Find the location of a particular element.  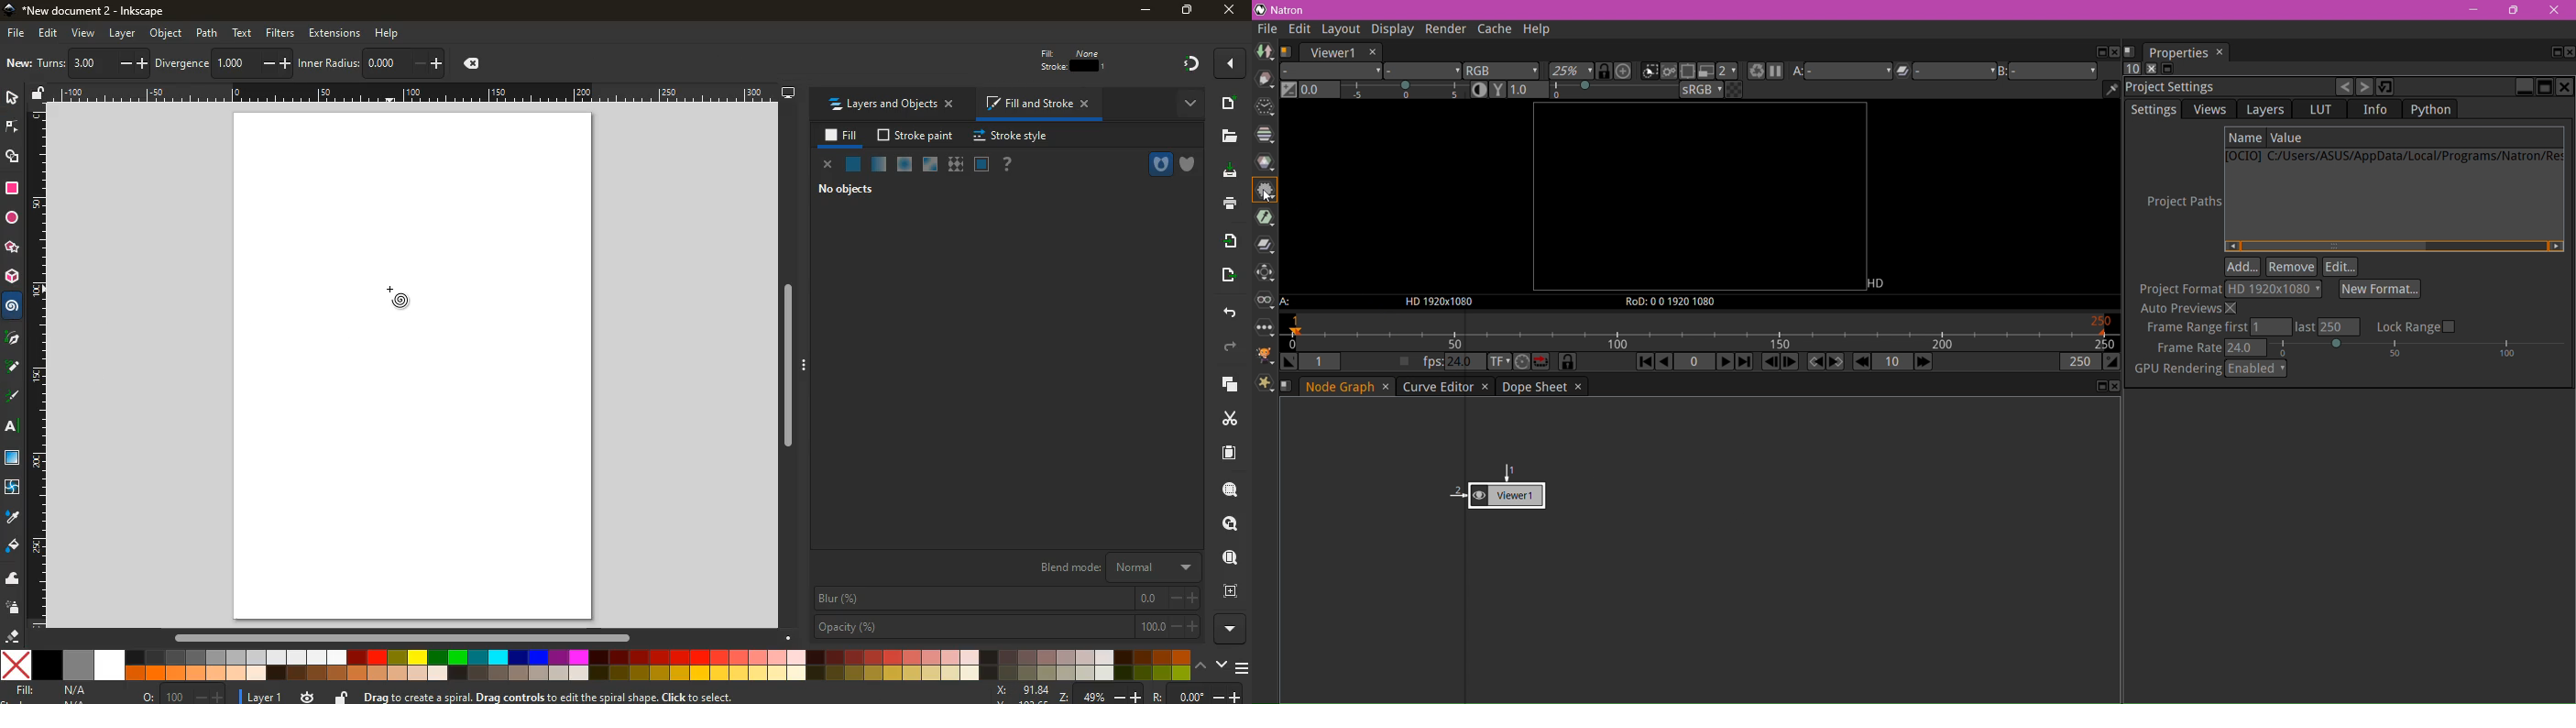

texture is located at coordinates (955, 164).